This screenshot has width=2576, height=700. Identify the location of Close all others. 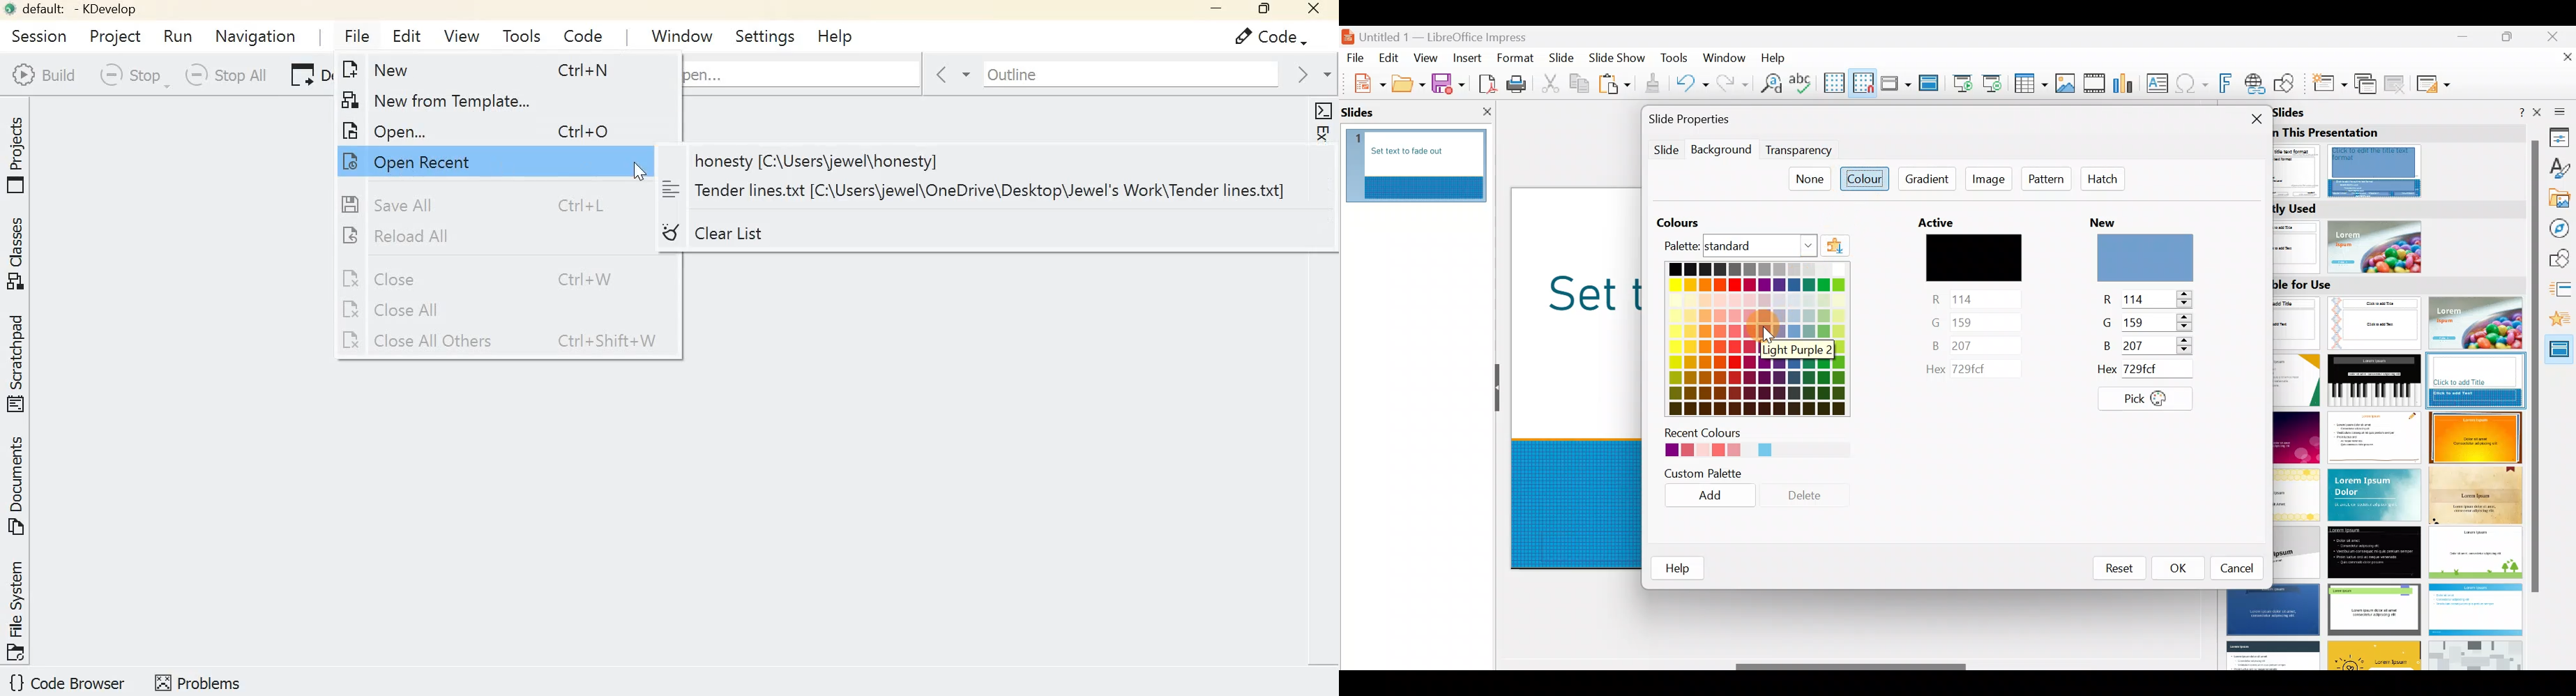
(506, 342).